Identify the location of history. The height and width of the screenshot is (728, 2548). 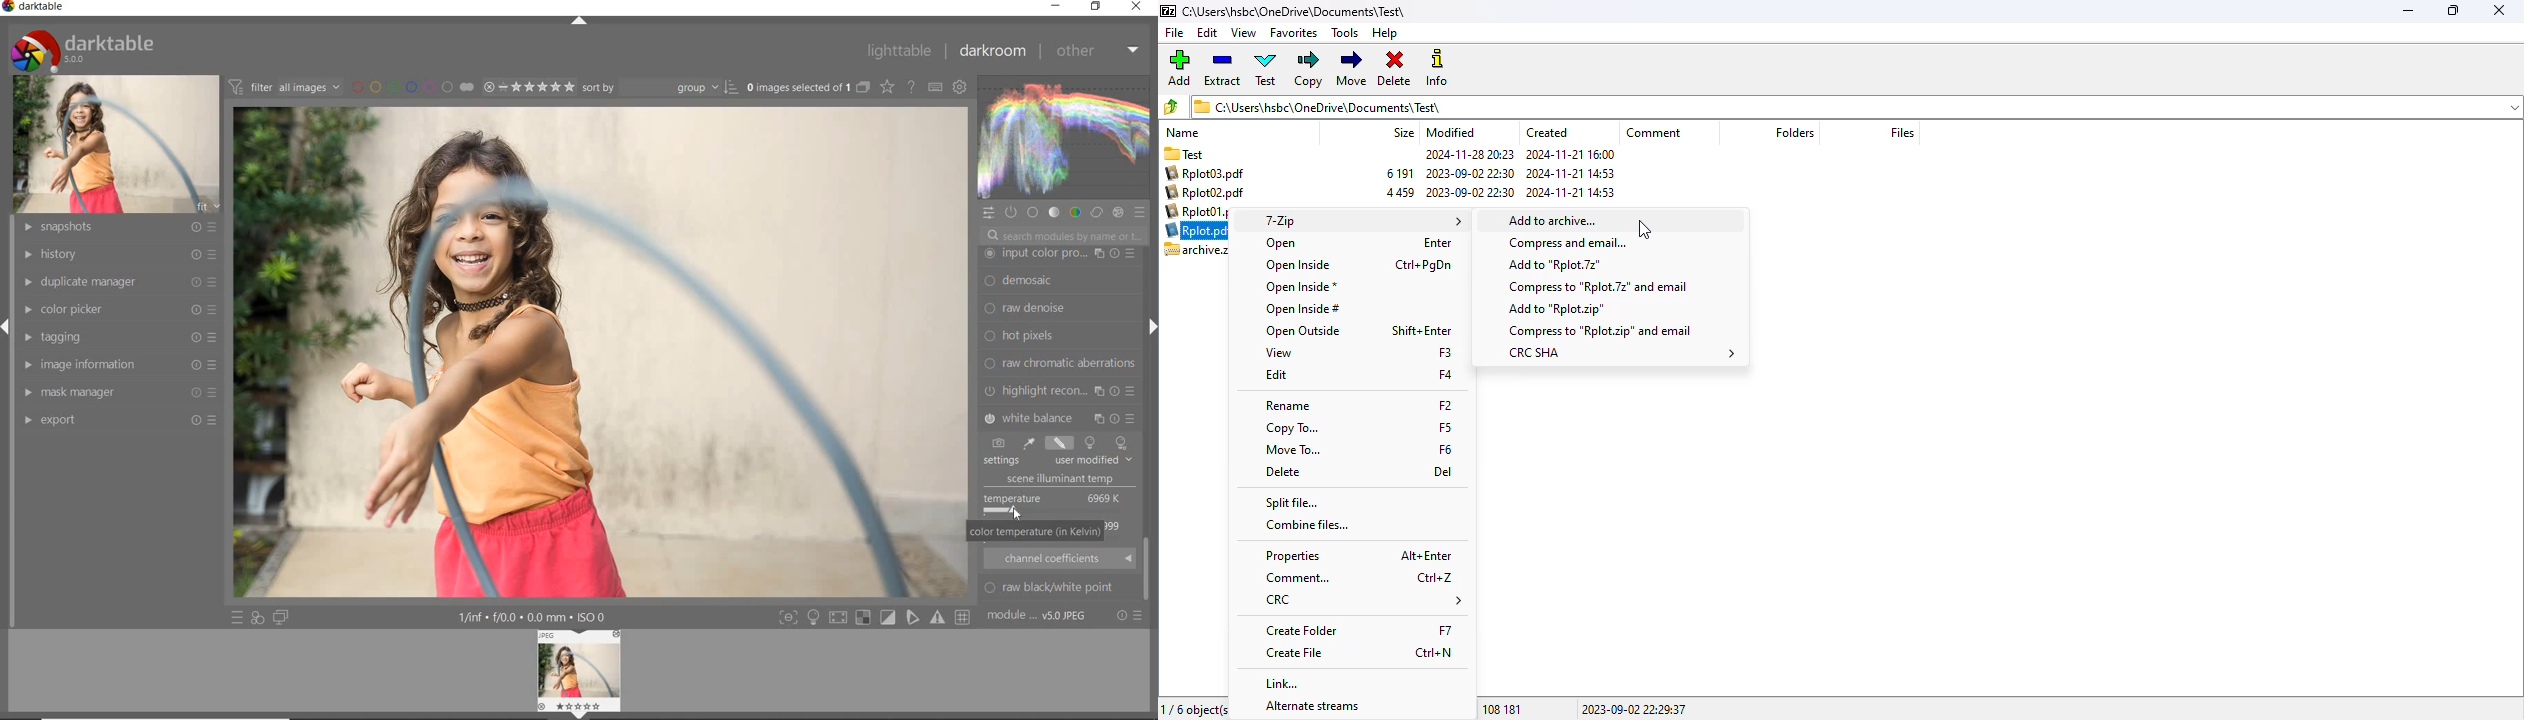
(115, 253).